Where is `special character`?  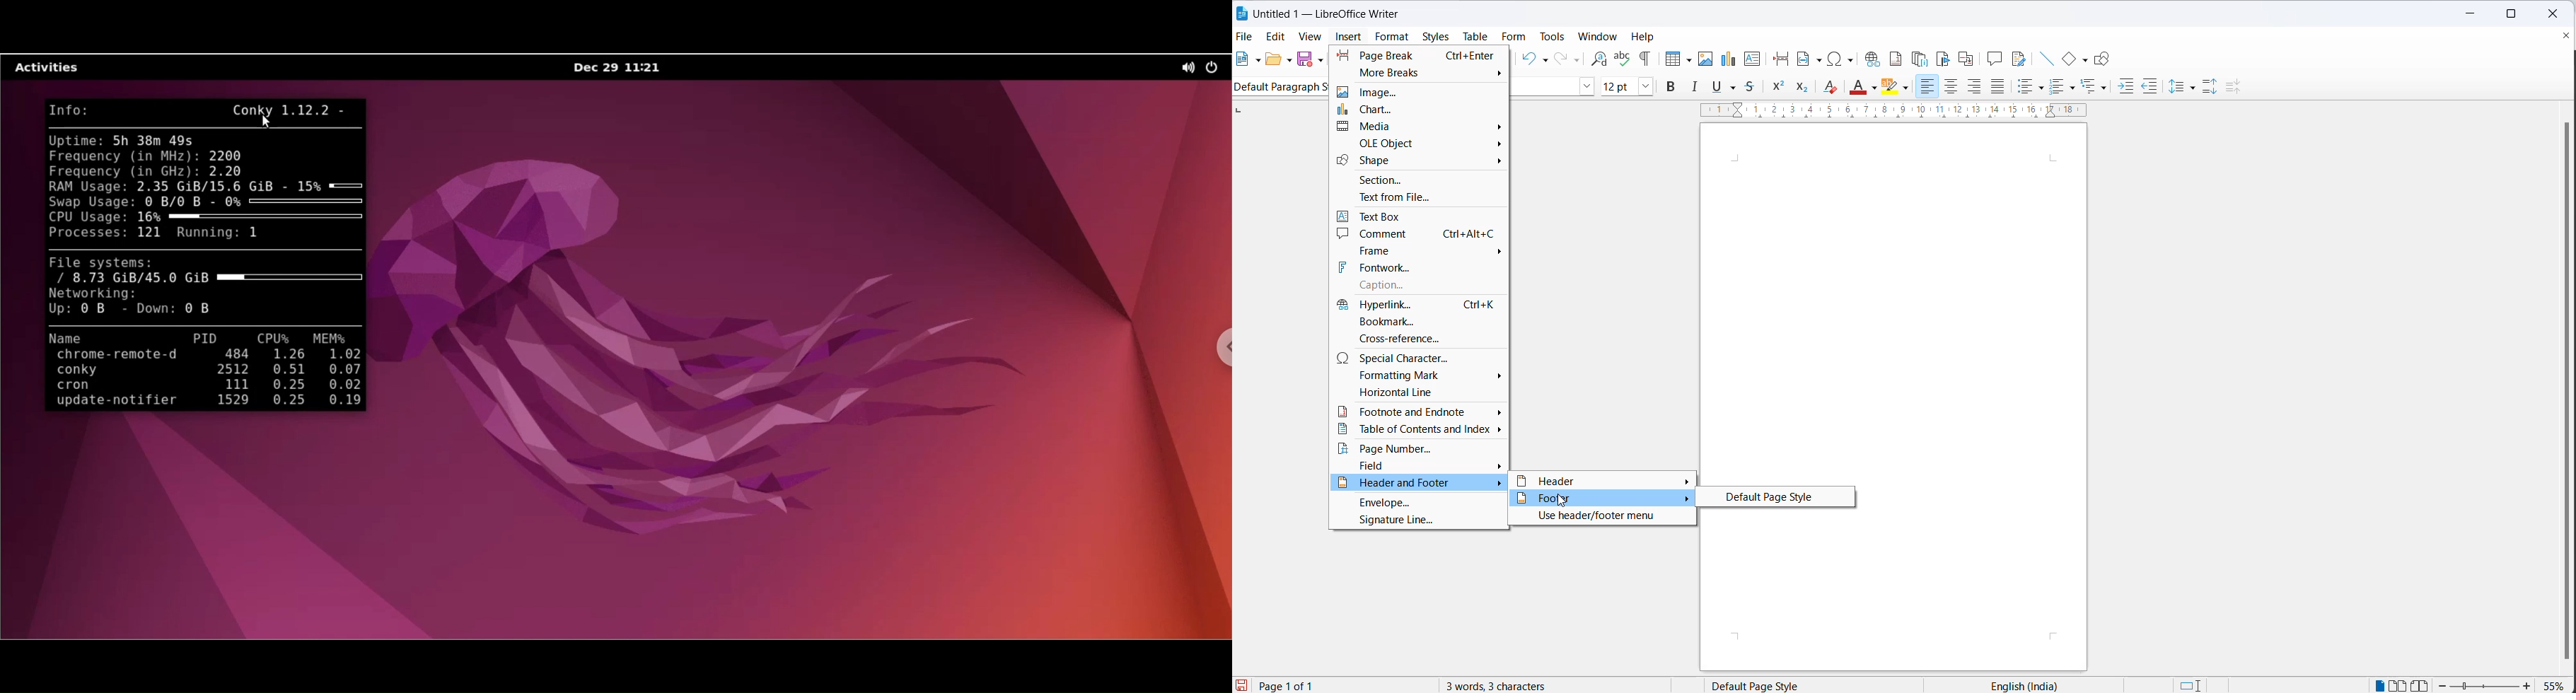 special character is located at coordinates (1419, 357).